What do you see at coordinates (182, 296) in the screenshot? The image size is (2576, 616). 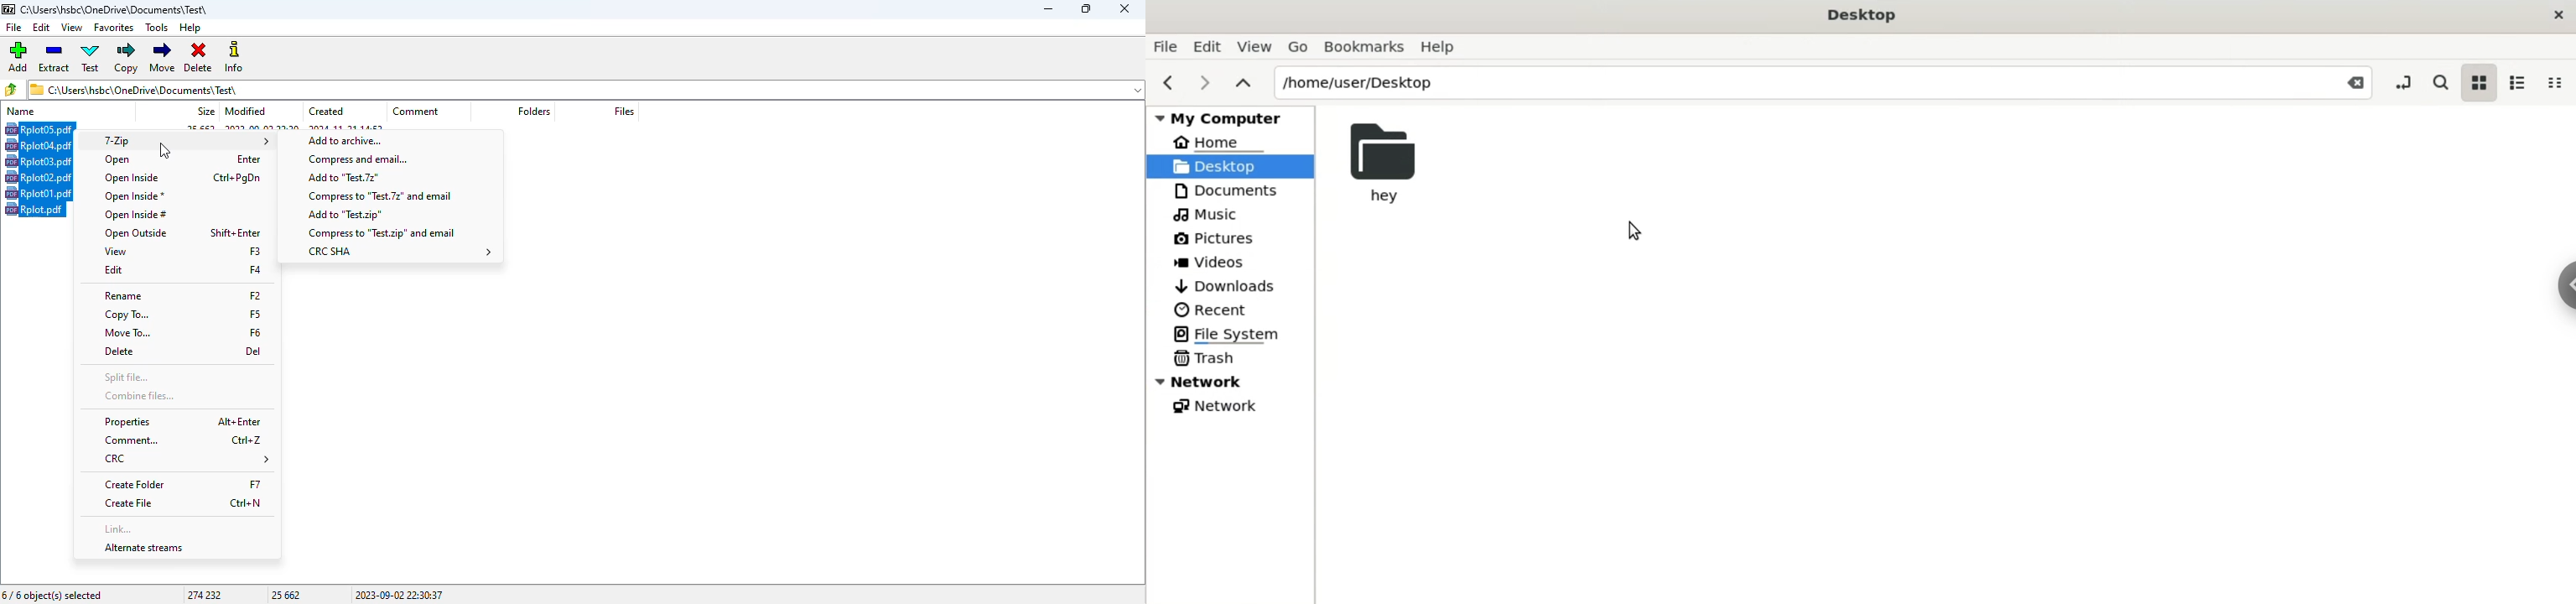 I see `rename` at bounding box center [182, 296].